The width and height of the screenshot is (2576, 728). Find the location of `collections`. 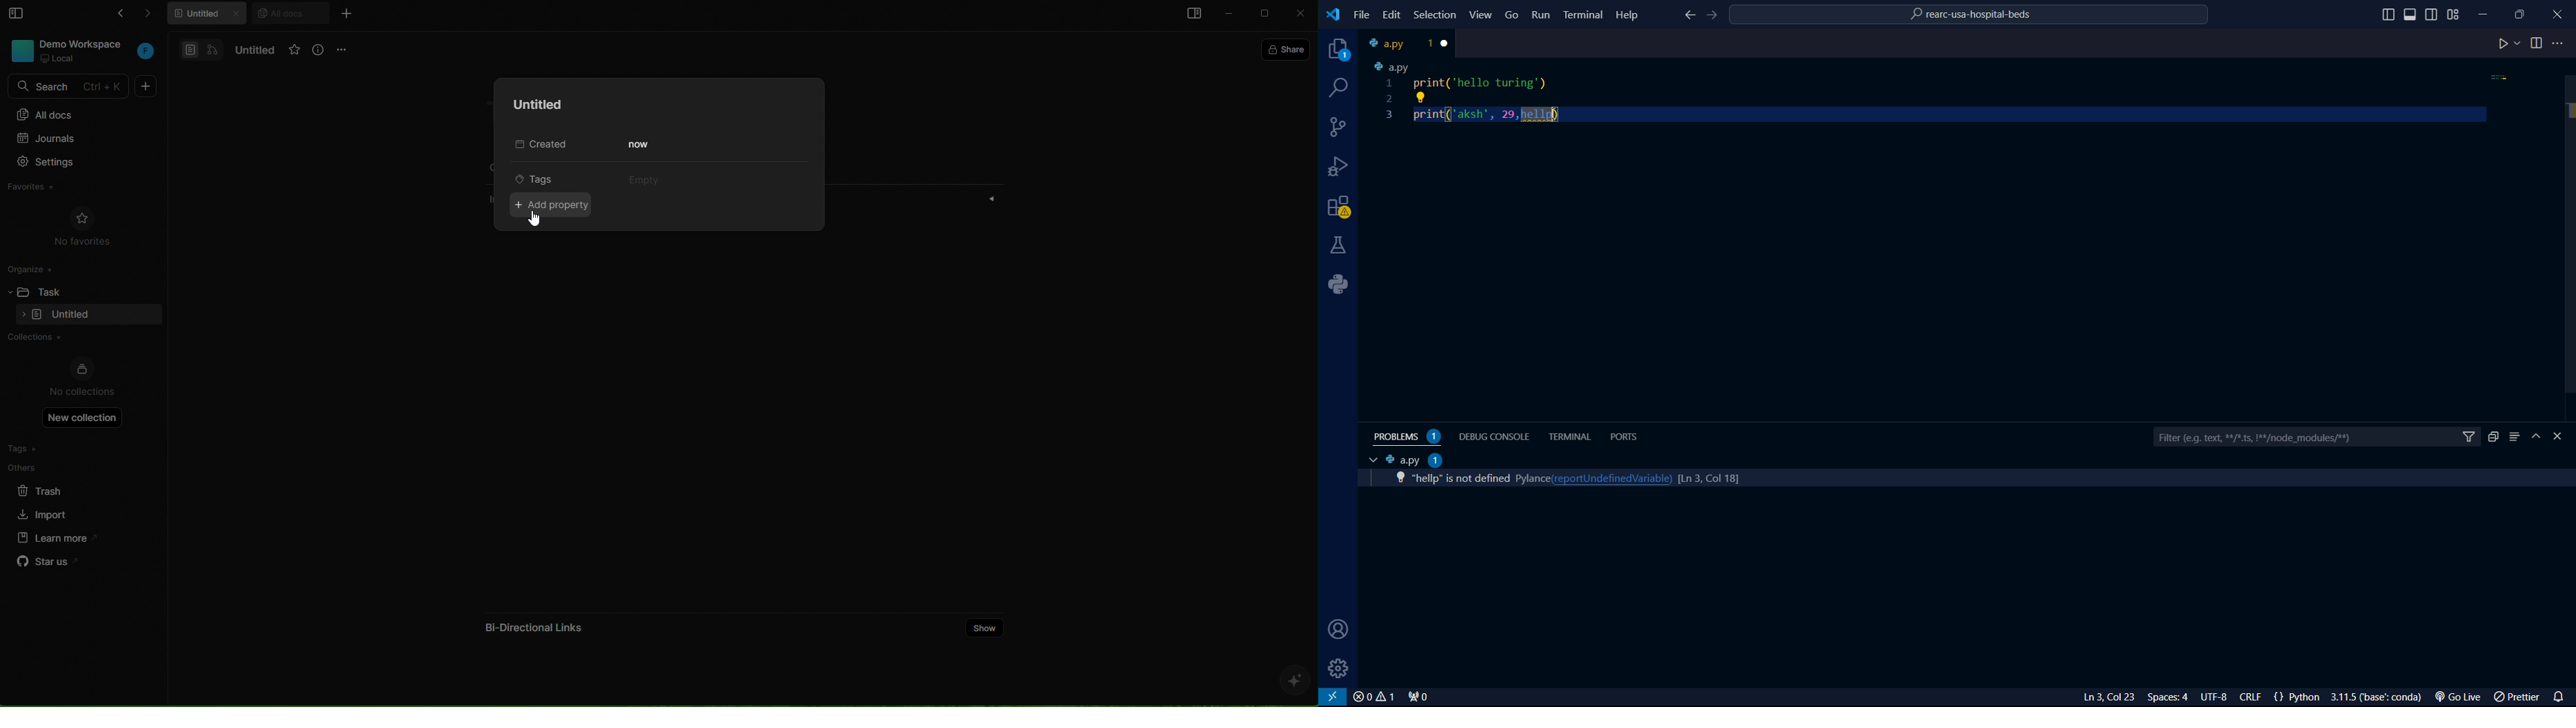

collections is located at coordinates (77, 338).